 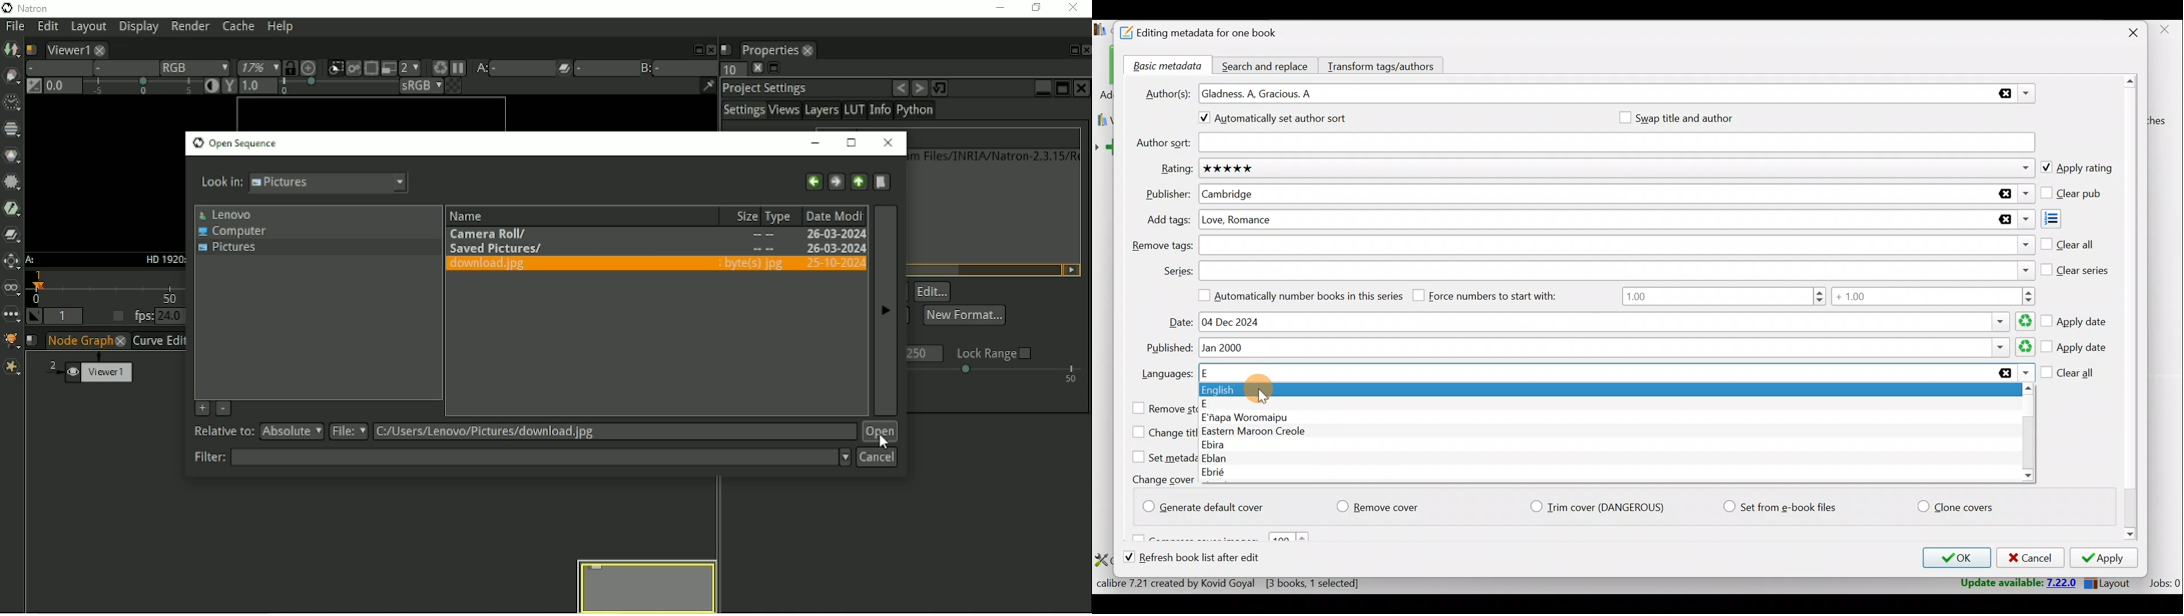 I want to click on Layout, so click(x=2110, y=581).